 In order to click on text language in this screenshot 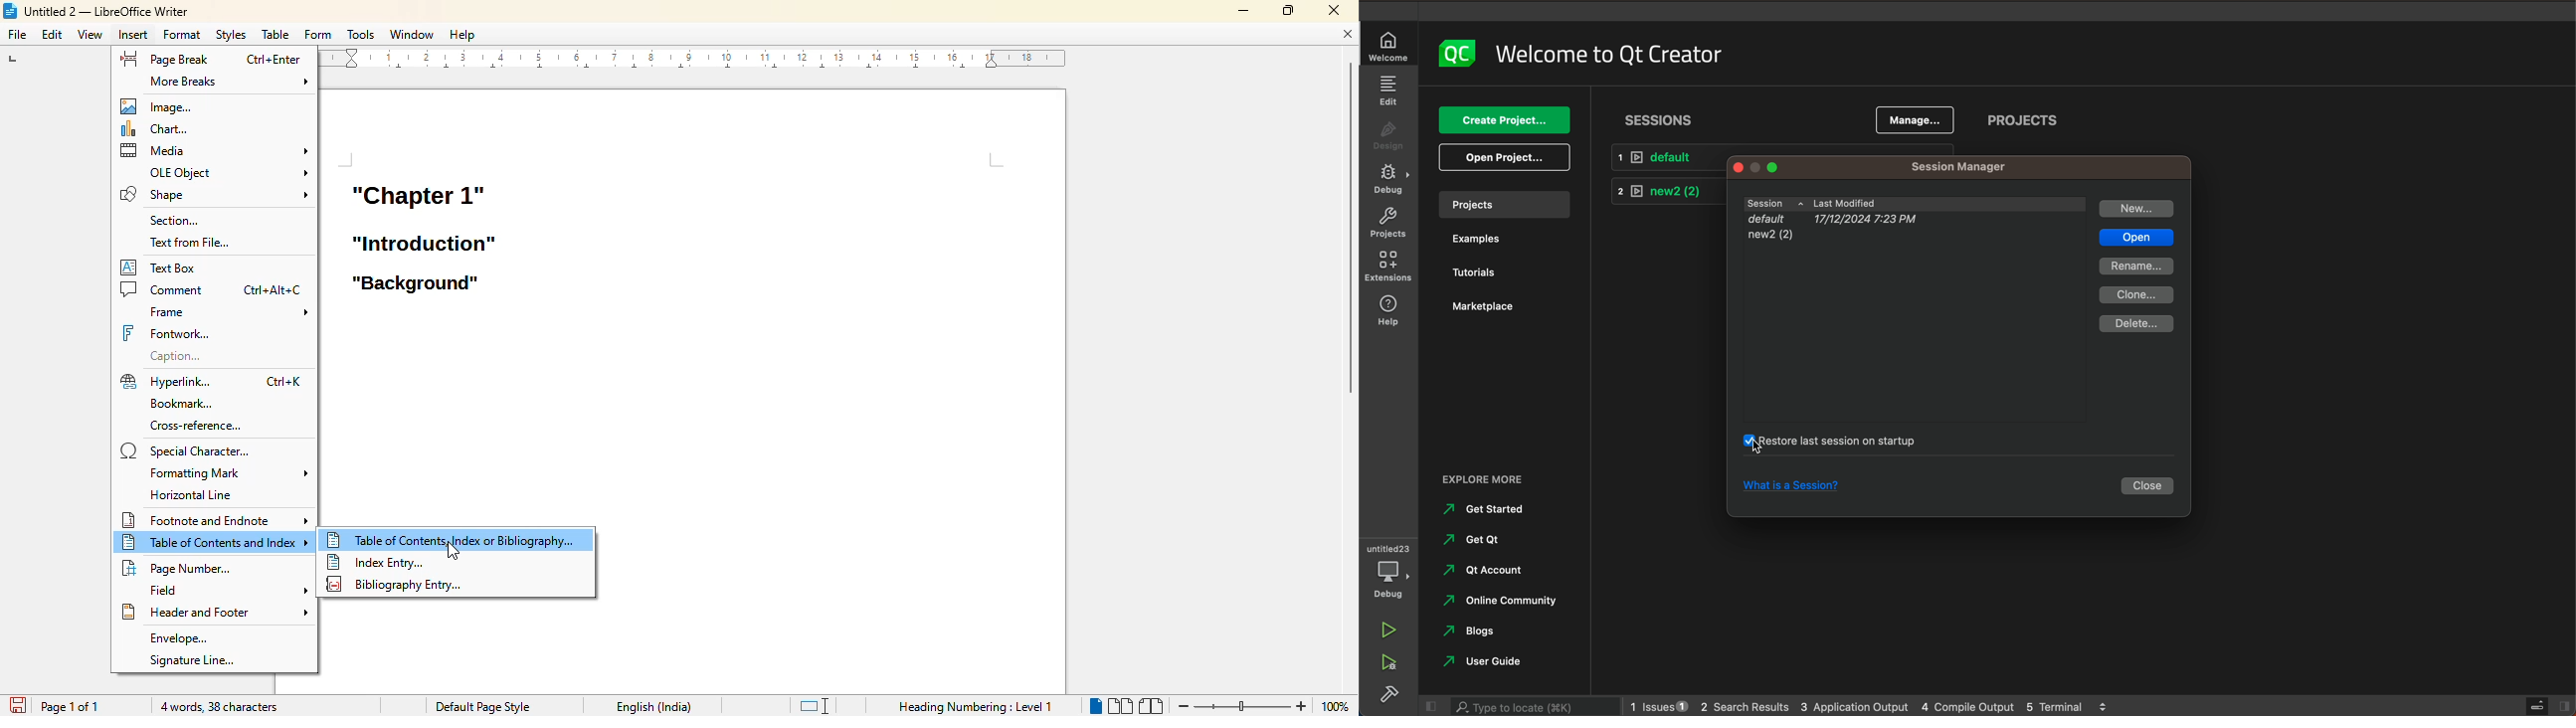, I will do `click(654, 707)`.